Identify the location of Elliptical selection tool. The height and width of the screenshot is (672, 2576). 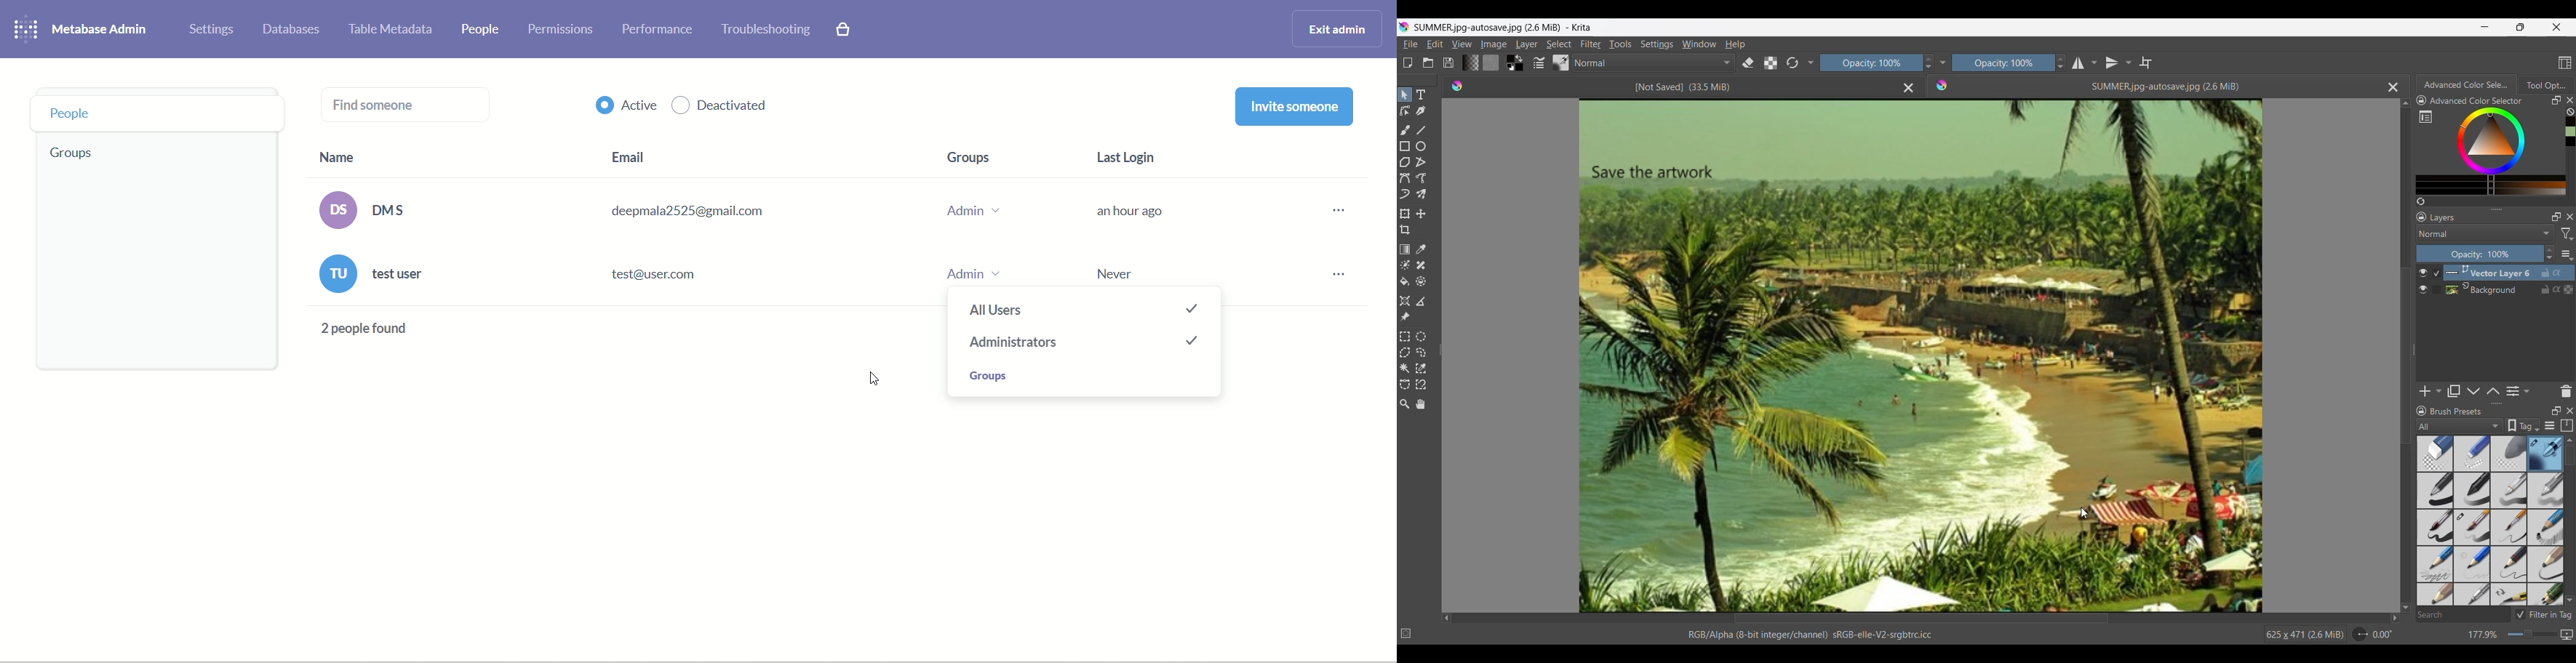
(1421, 338).